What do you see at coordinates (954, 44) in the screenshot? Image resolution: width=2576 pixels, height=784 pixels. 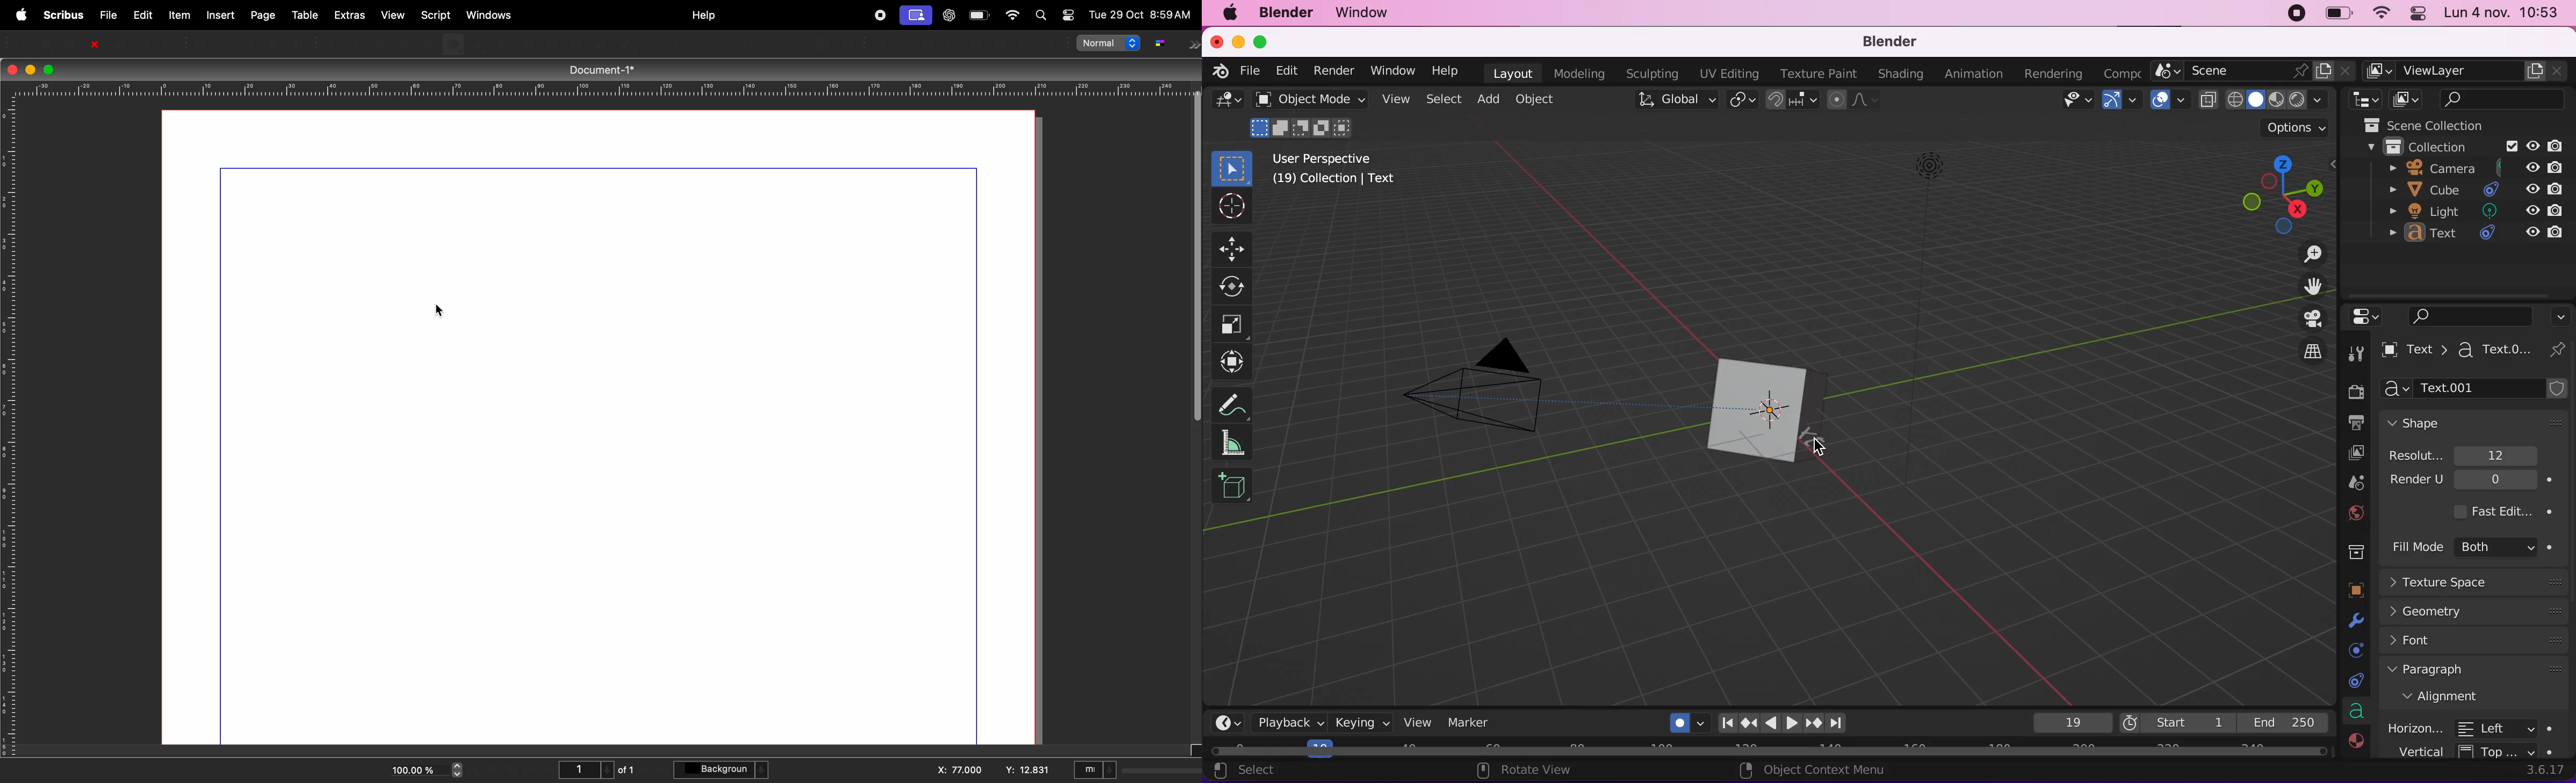 I see `PDF text field` at bounding box center [954, 44].